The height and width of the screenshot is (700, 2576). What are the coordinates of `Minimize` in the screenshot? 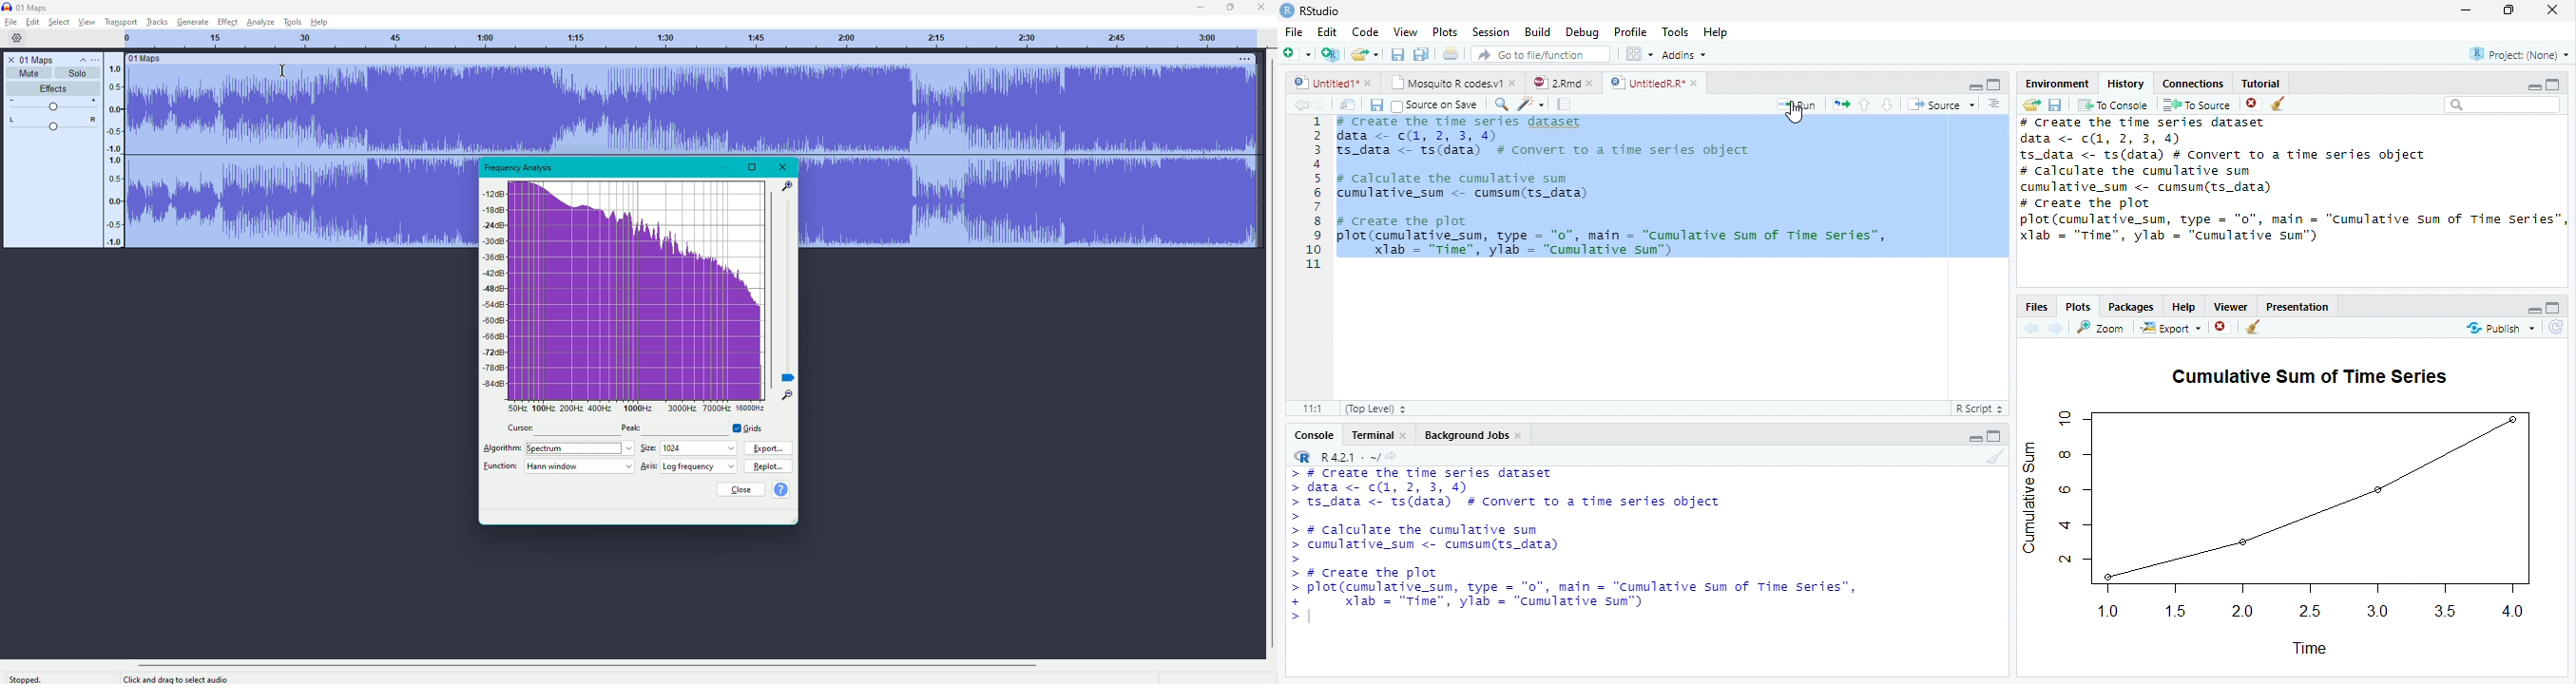 It's located at (1974, 439).